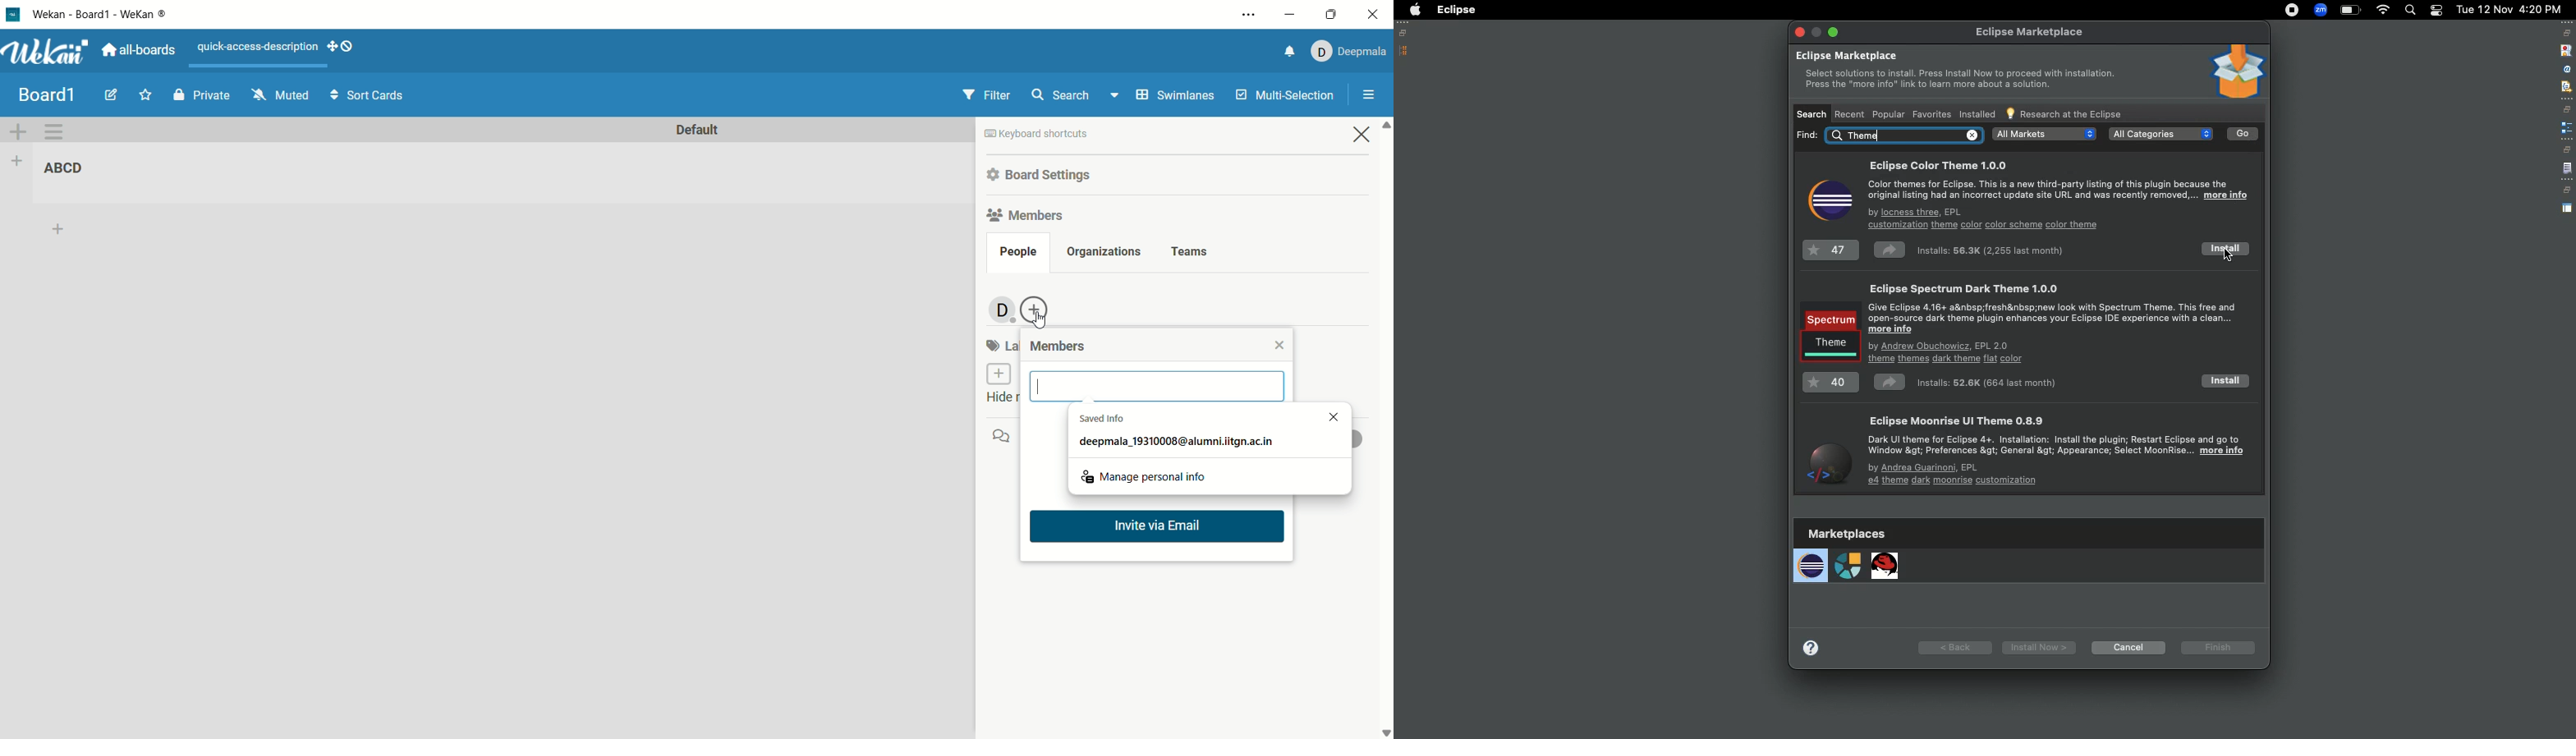  Describe the element at coordinates (1077, 94) in the screenshot. I see `search` at that location.